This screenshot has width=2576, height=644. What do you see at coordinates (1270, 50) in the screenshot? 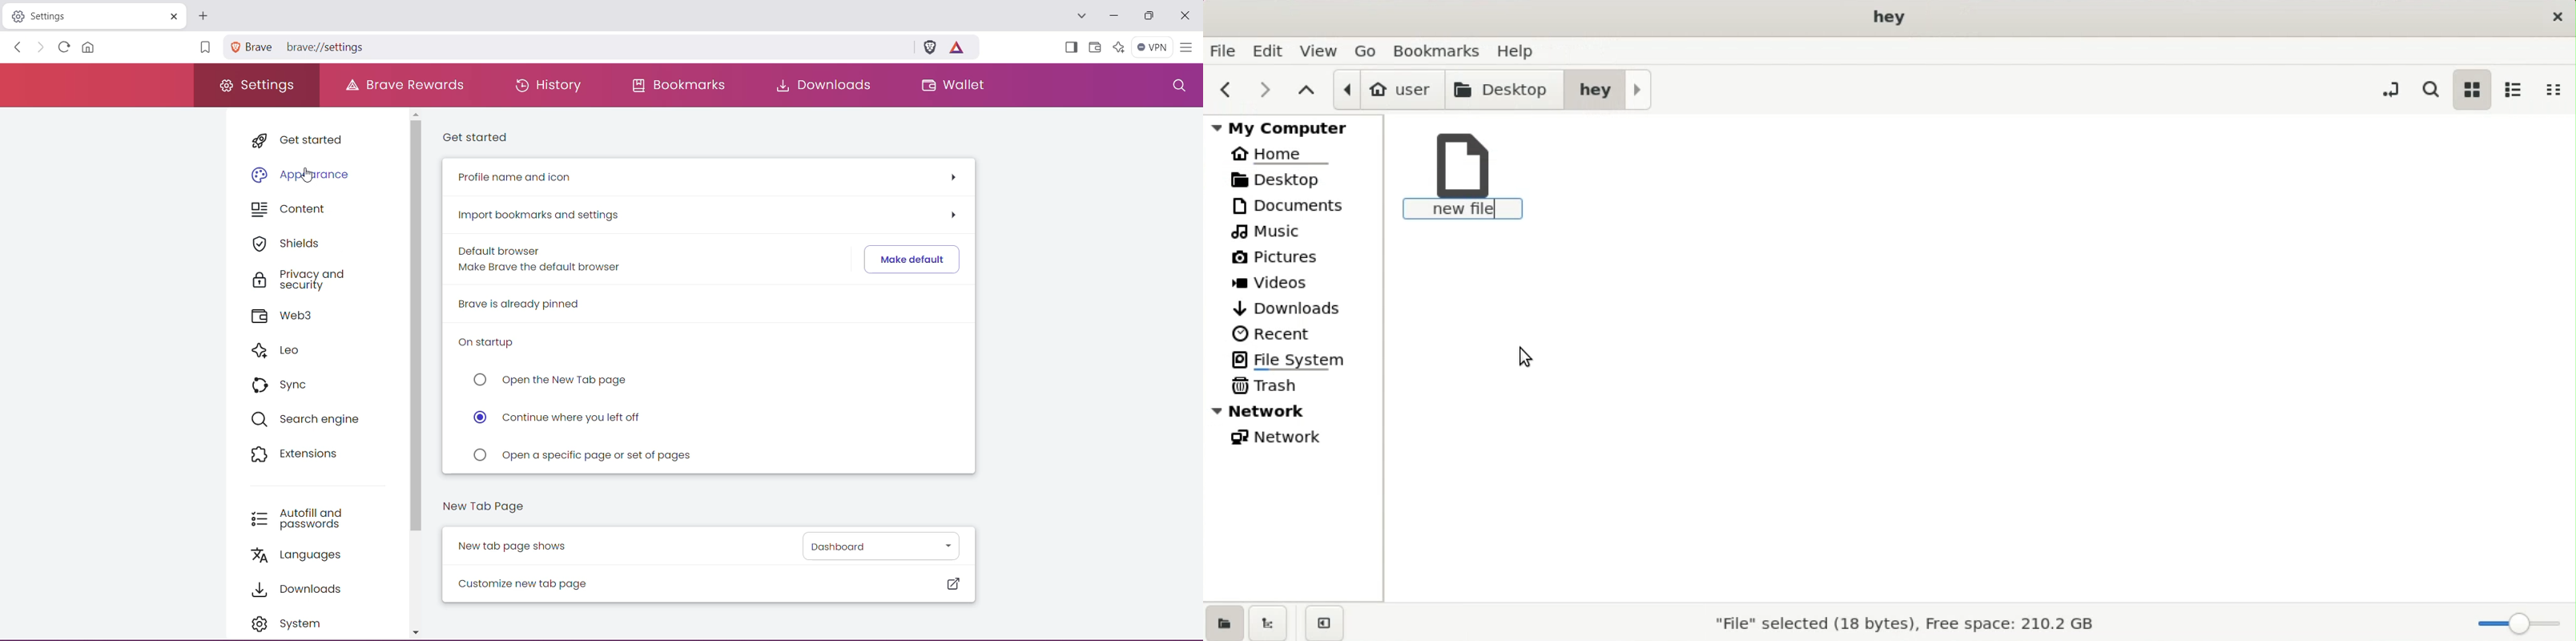
I see `edit` at bounding box center [1270, 50].